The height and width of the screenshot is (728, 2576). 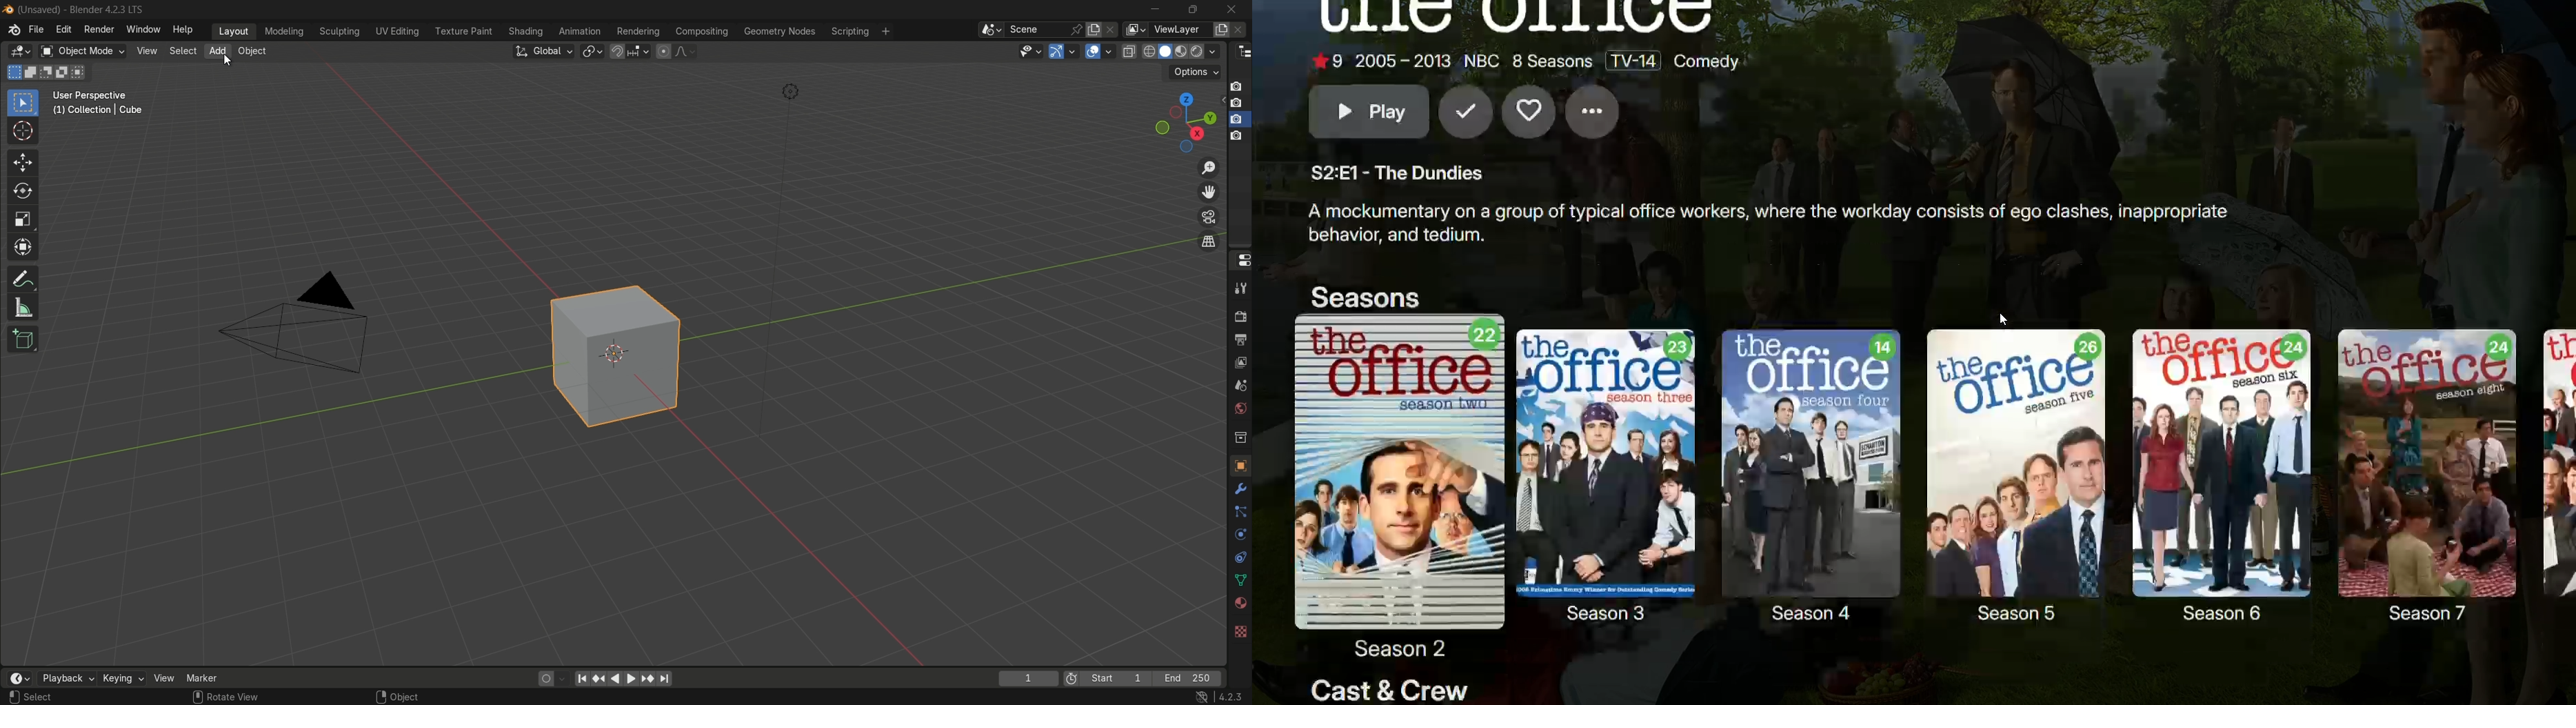 What do you see at coordinates (217, 50) in the screenshot?
I see `add` at bounding box center [217, 50].